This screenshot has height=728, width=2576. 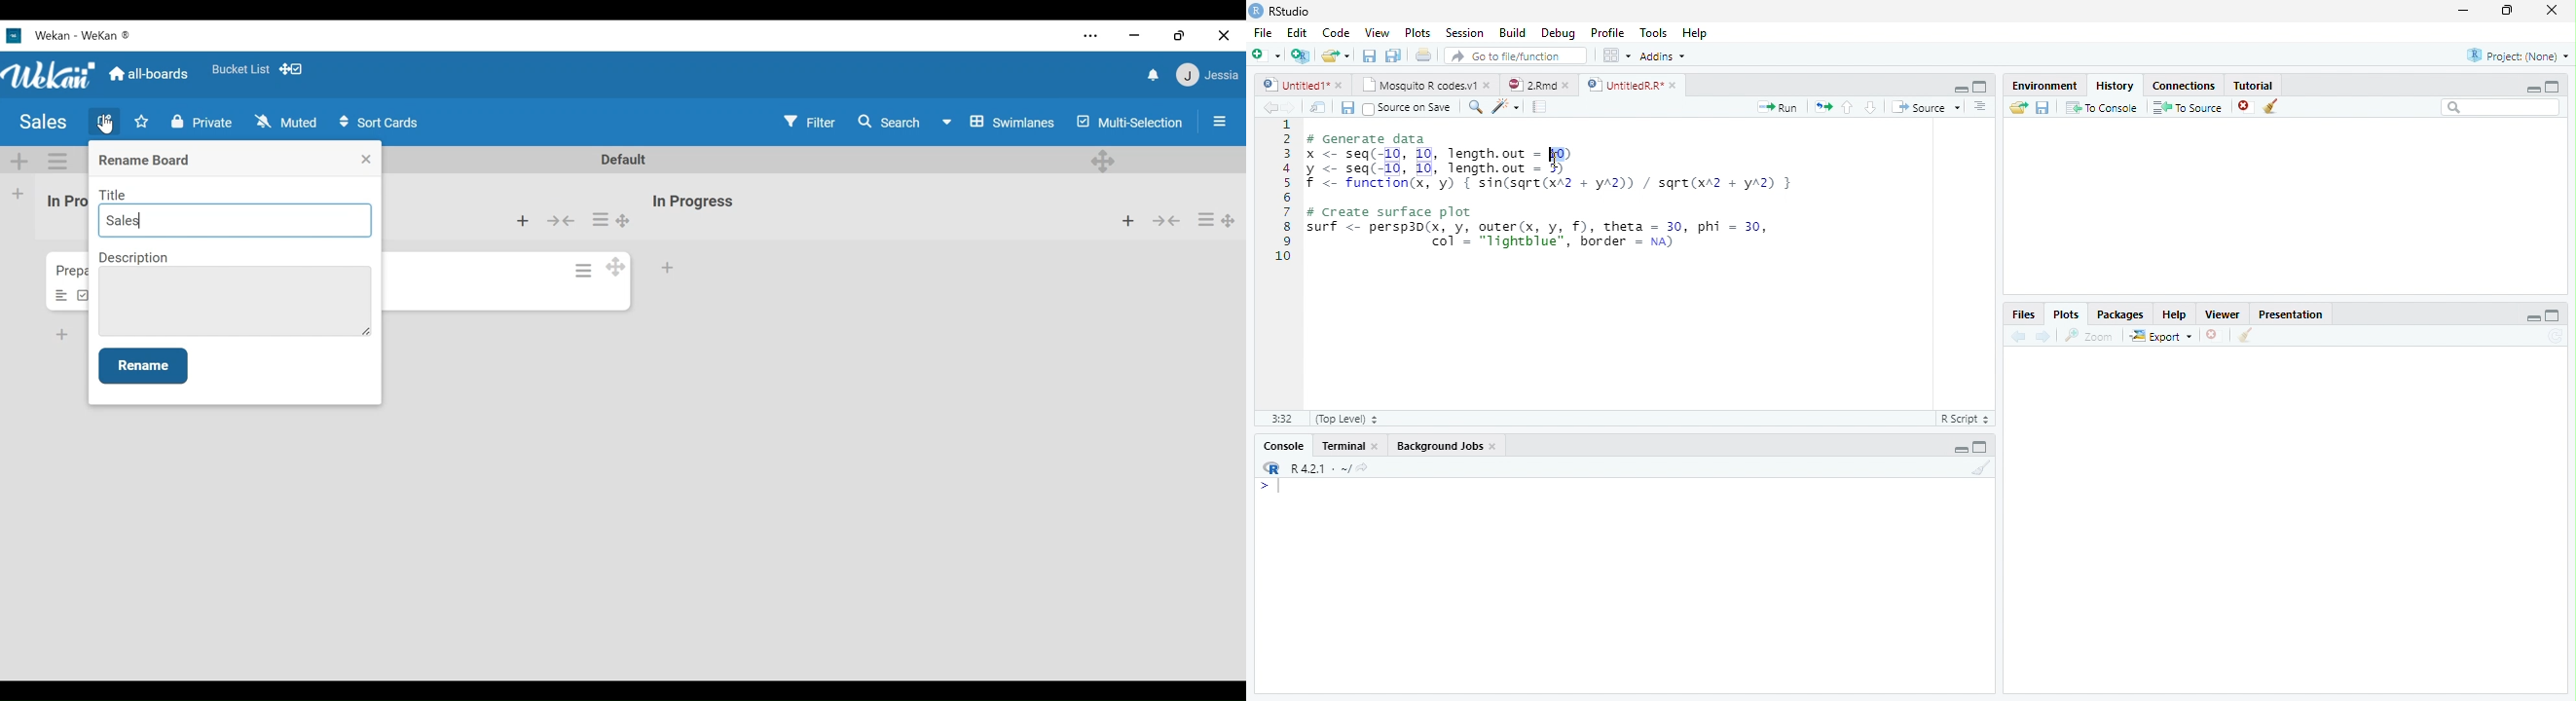 I want to click on Environment, so click(x=2044, y=86).